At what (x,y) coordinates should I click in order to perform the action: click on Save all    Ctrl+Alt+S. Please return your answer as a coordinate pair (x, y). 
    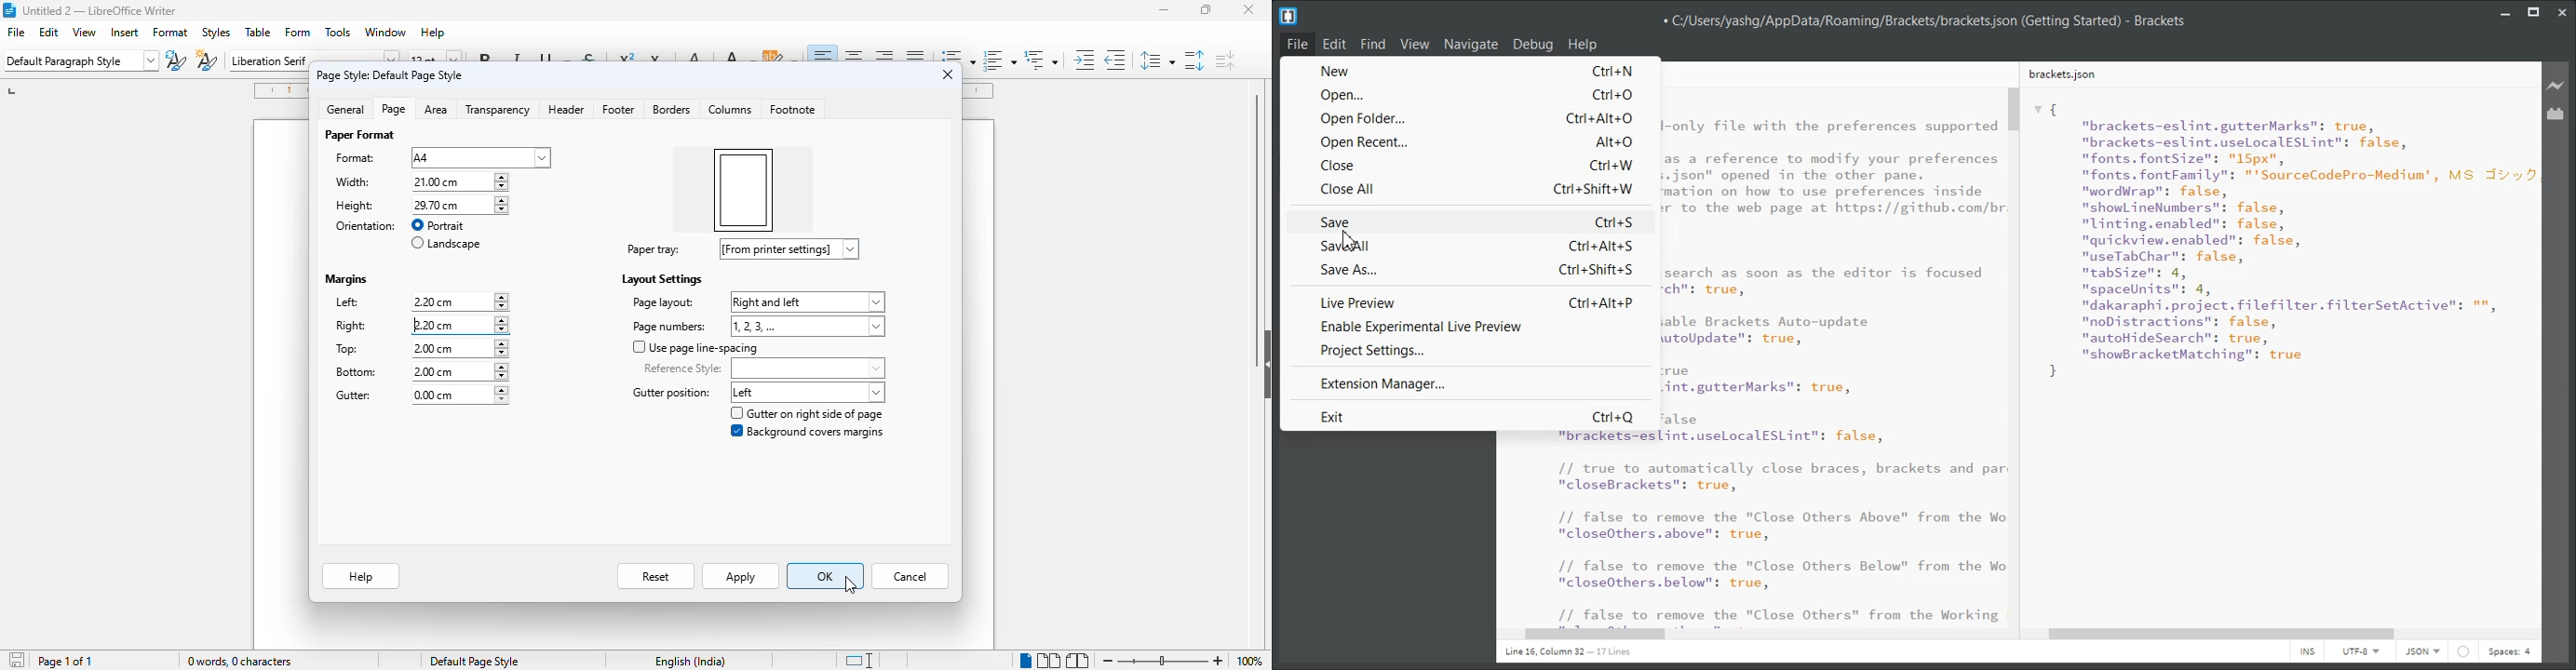
    Looking at the image, I should click on (1471, 246).